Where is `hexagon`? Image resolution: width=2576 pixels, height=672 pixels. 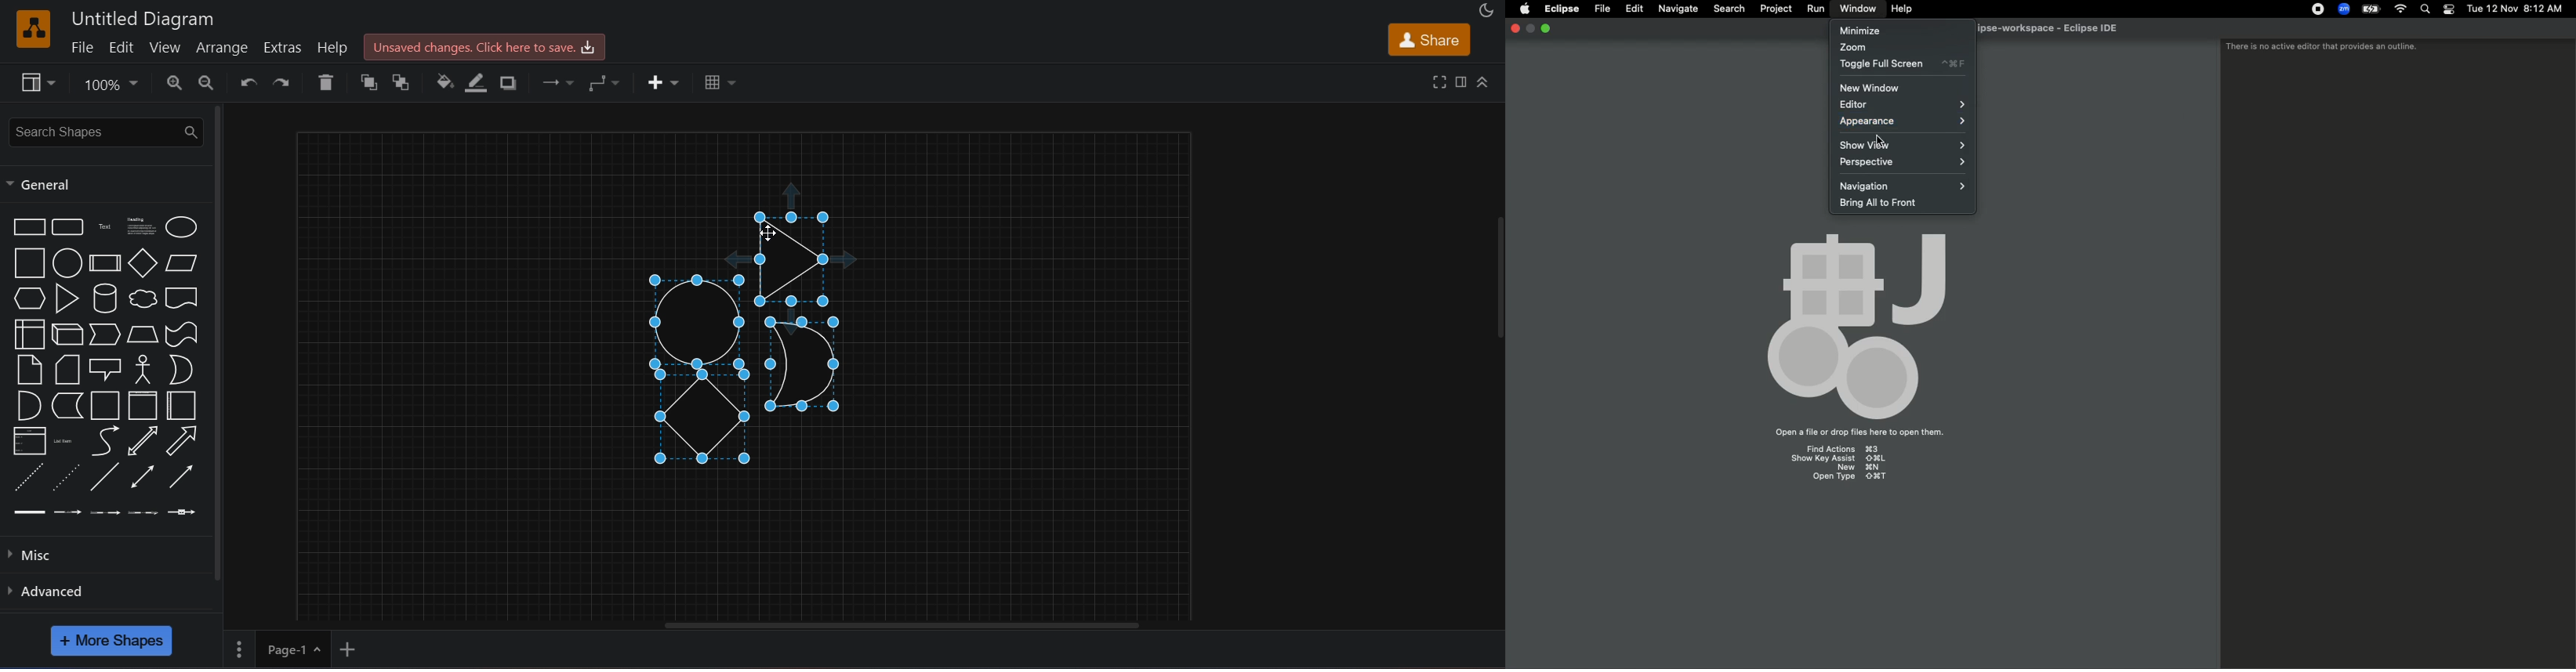 hexagon is located at coordinates (27, 298).